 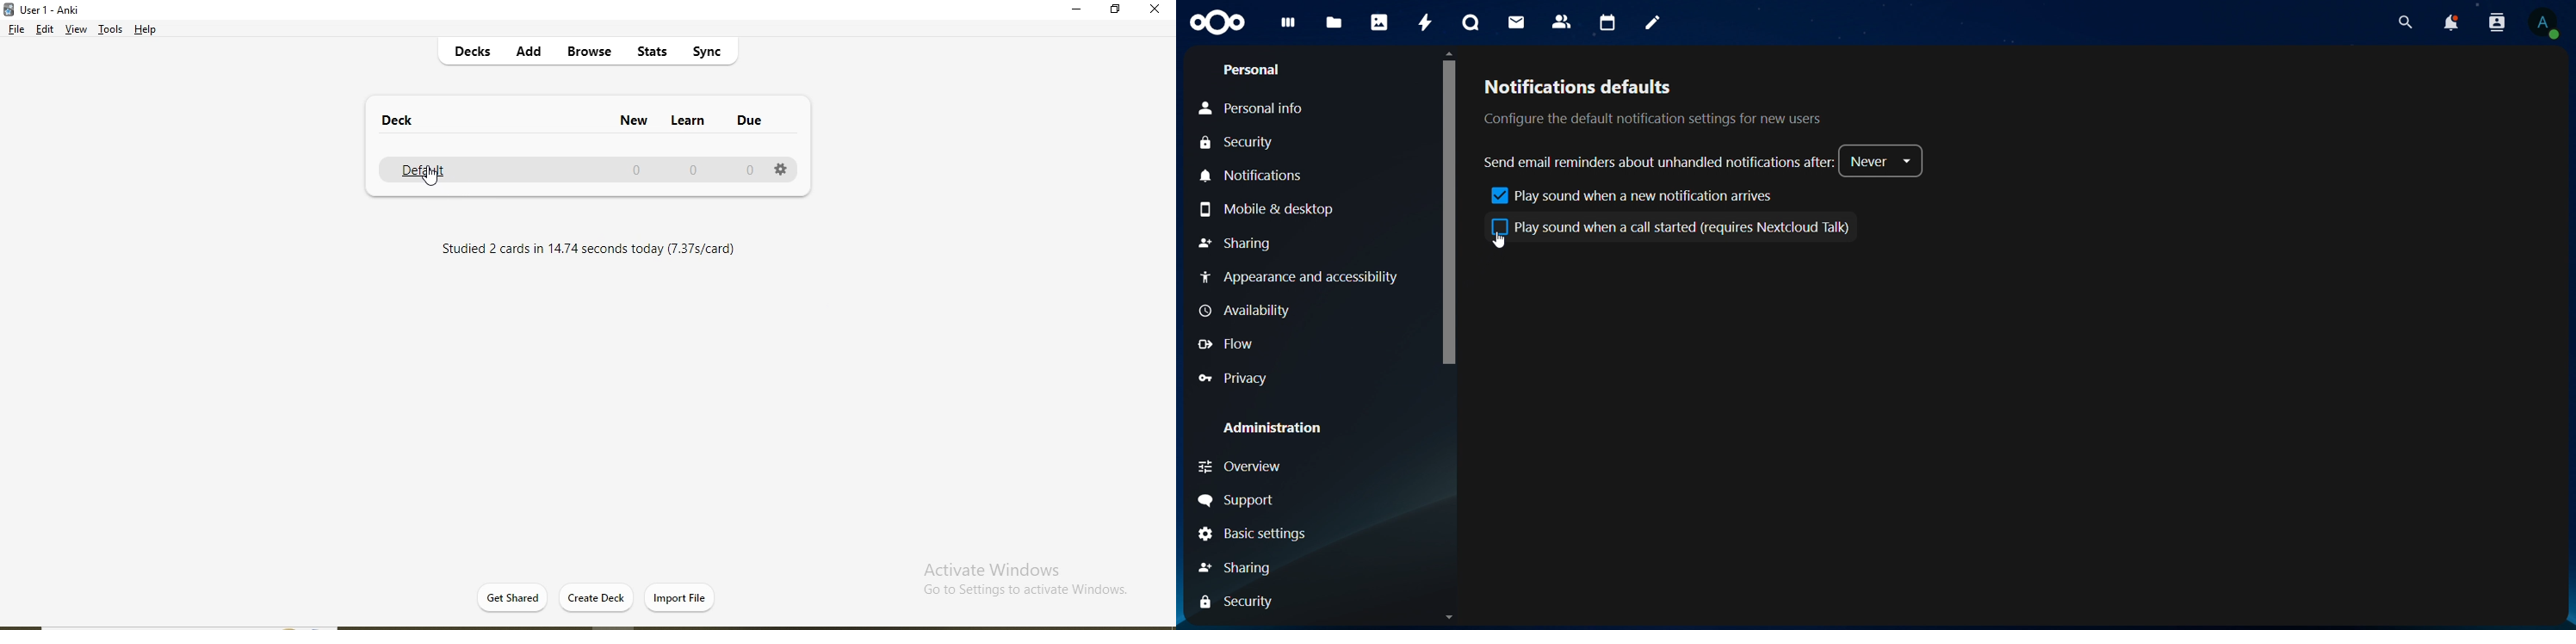 I want to click on mail, so click(x=1517, y=21).